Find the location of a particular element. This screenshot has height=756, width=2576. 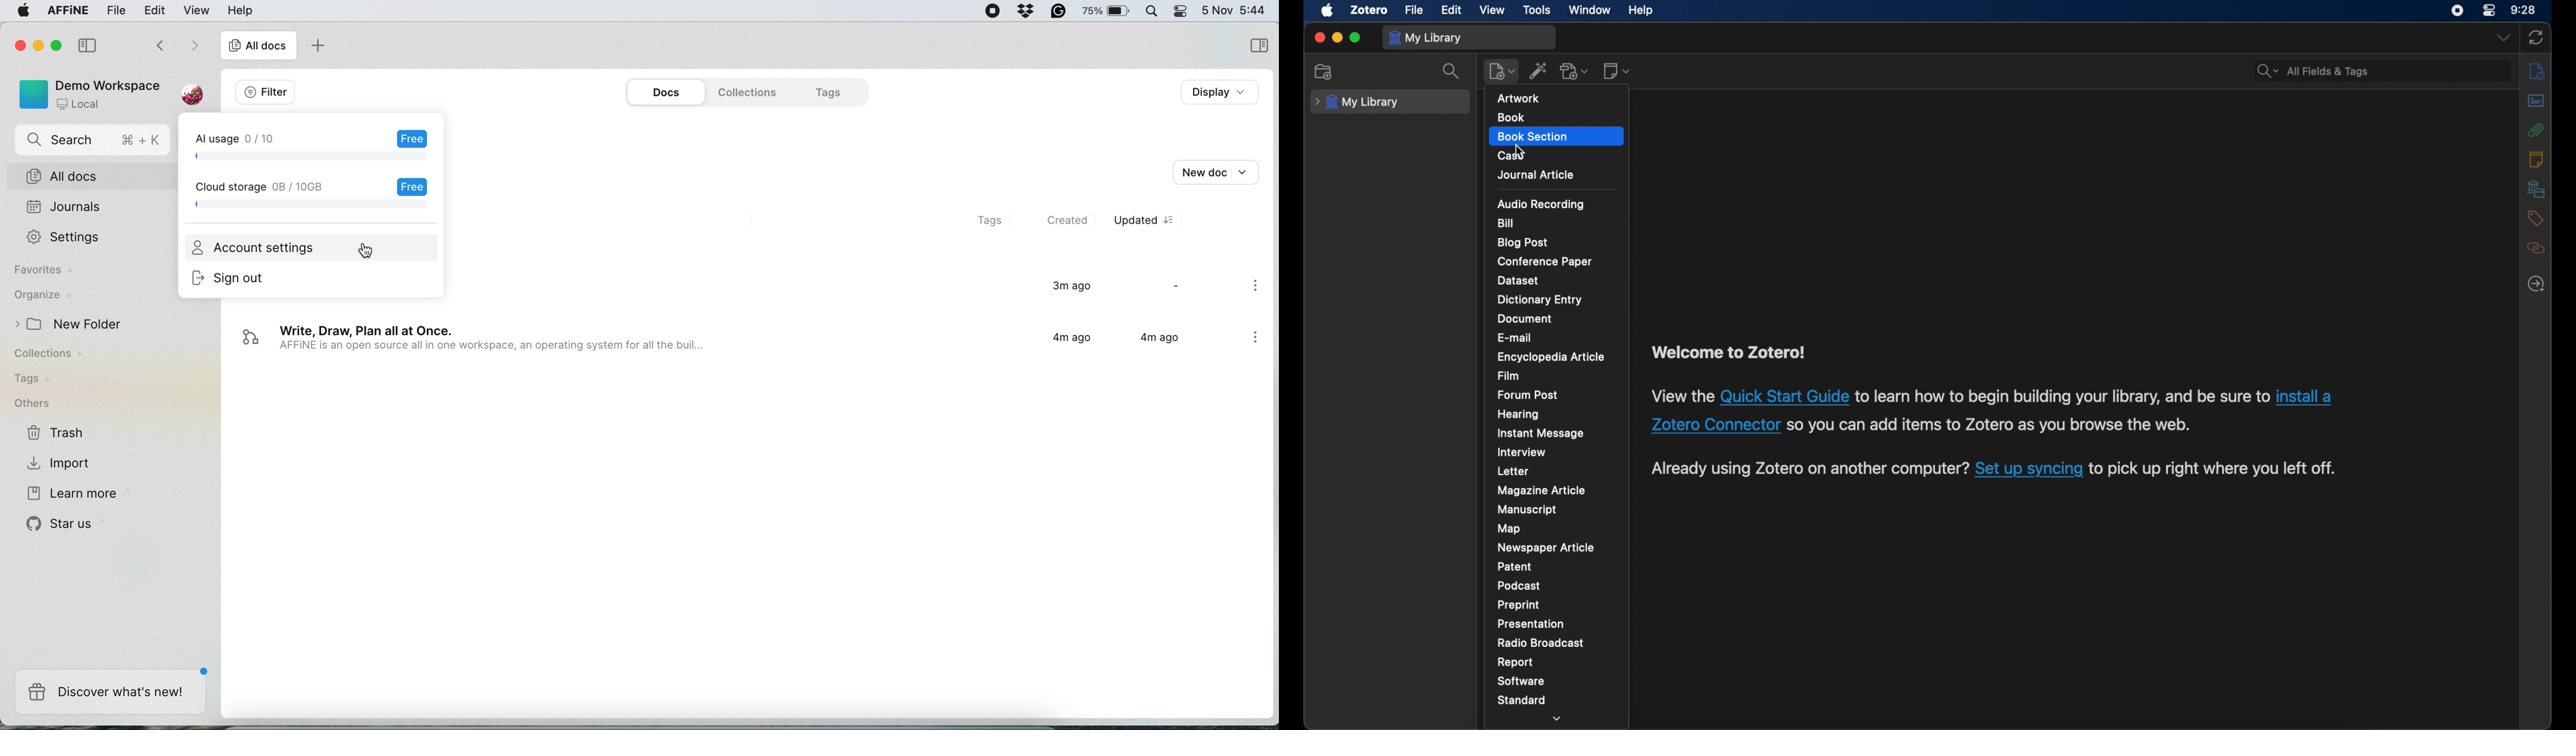

tags is located at coordinates (830, 92).